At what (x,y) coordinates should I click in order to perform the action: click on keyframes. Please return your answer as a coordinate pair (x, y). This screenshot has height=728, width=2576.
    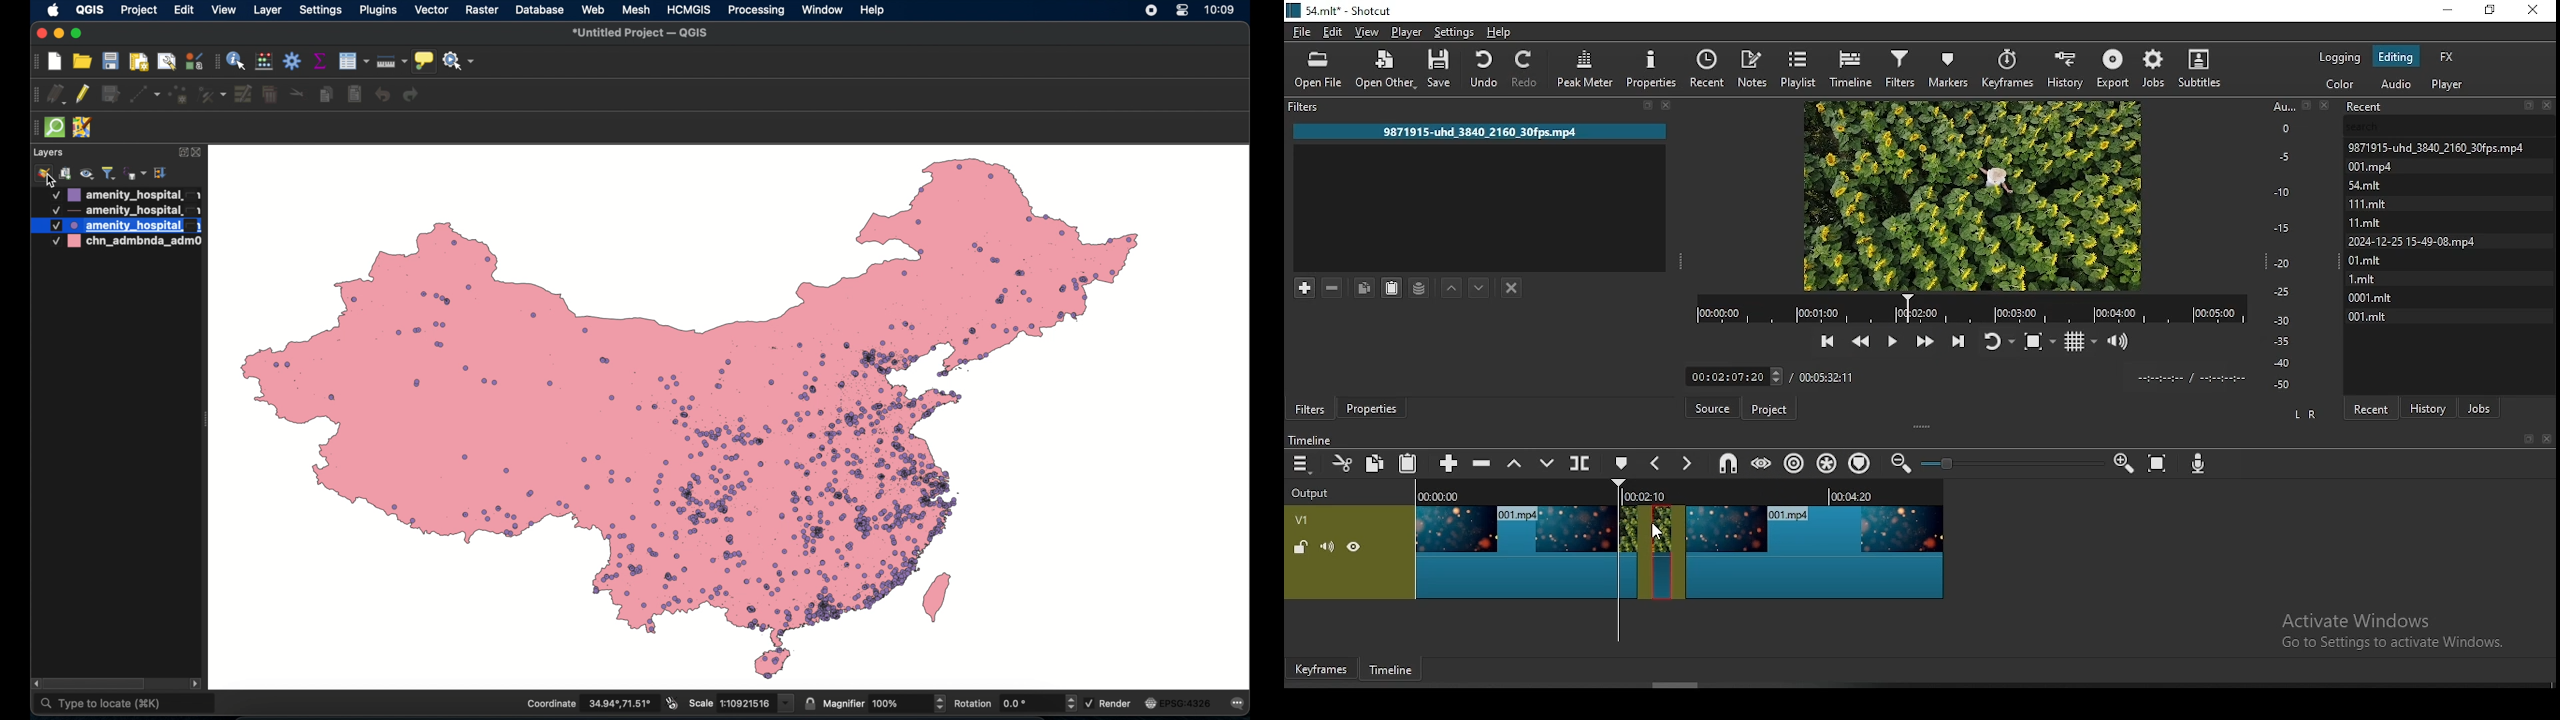
    Looking at the image, I should click on (2011, 69).